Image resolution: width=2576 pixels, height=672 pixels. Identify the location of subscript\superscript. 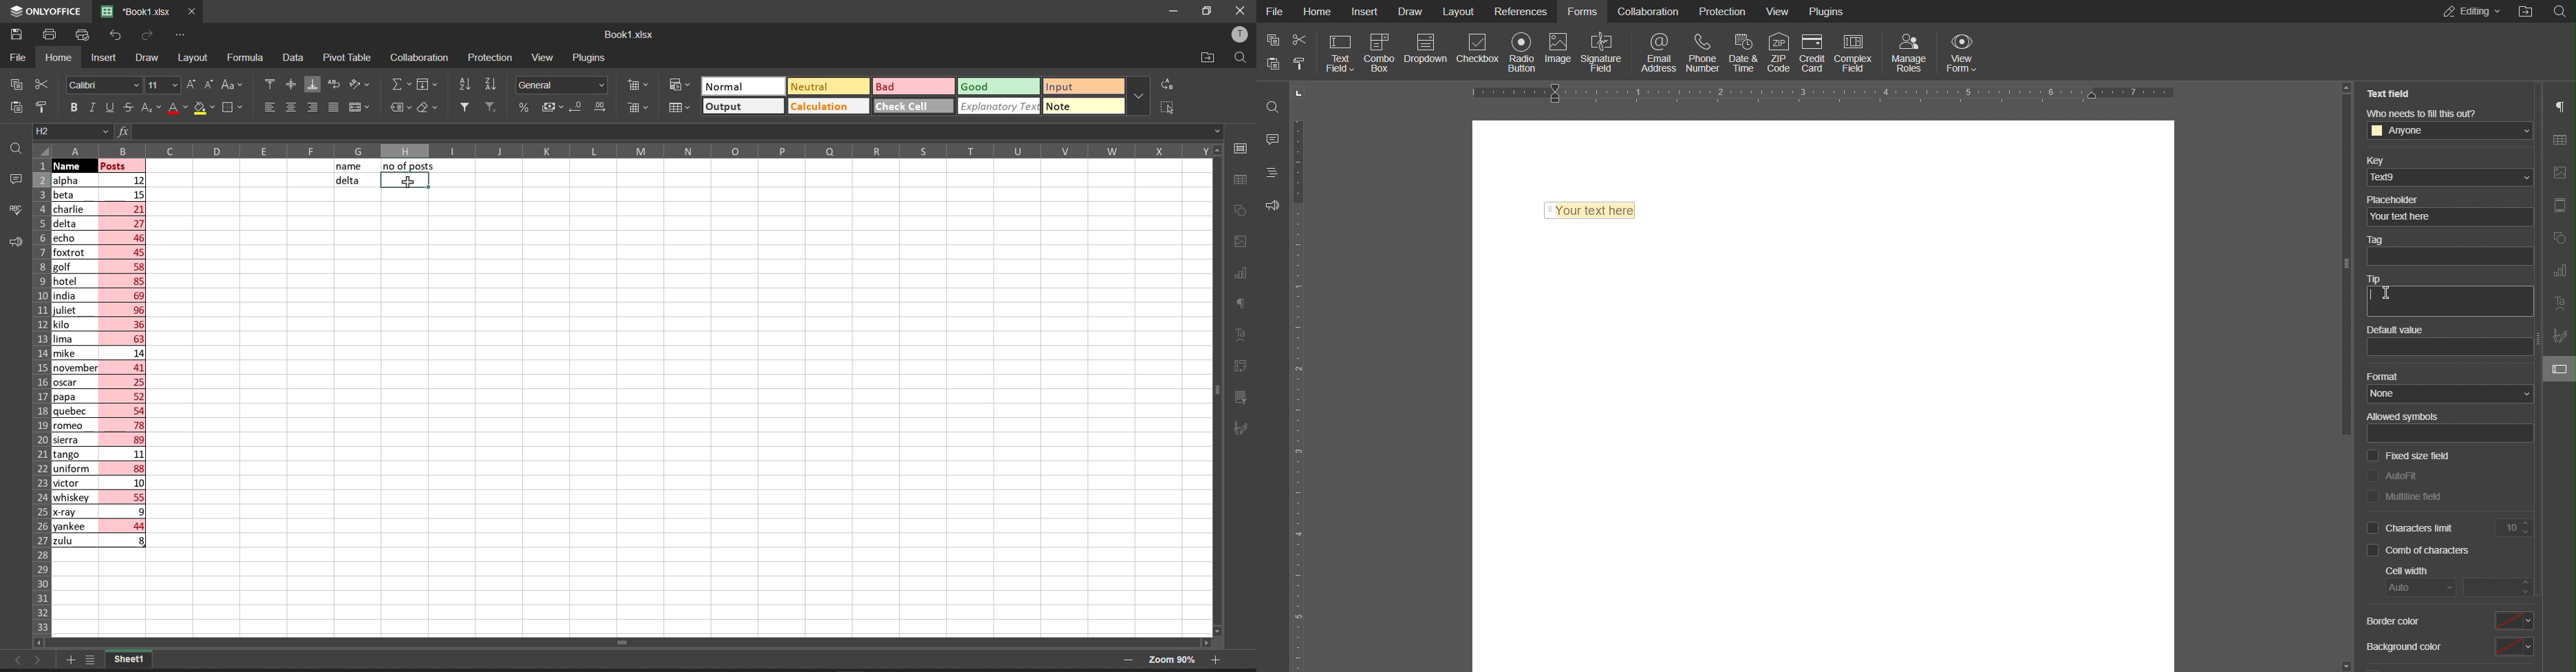
(150, 105).